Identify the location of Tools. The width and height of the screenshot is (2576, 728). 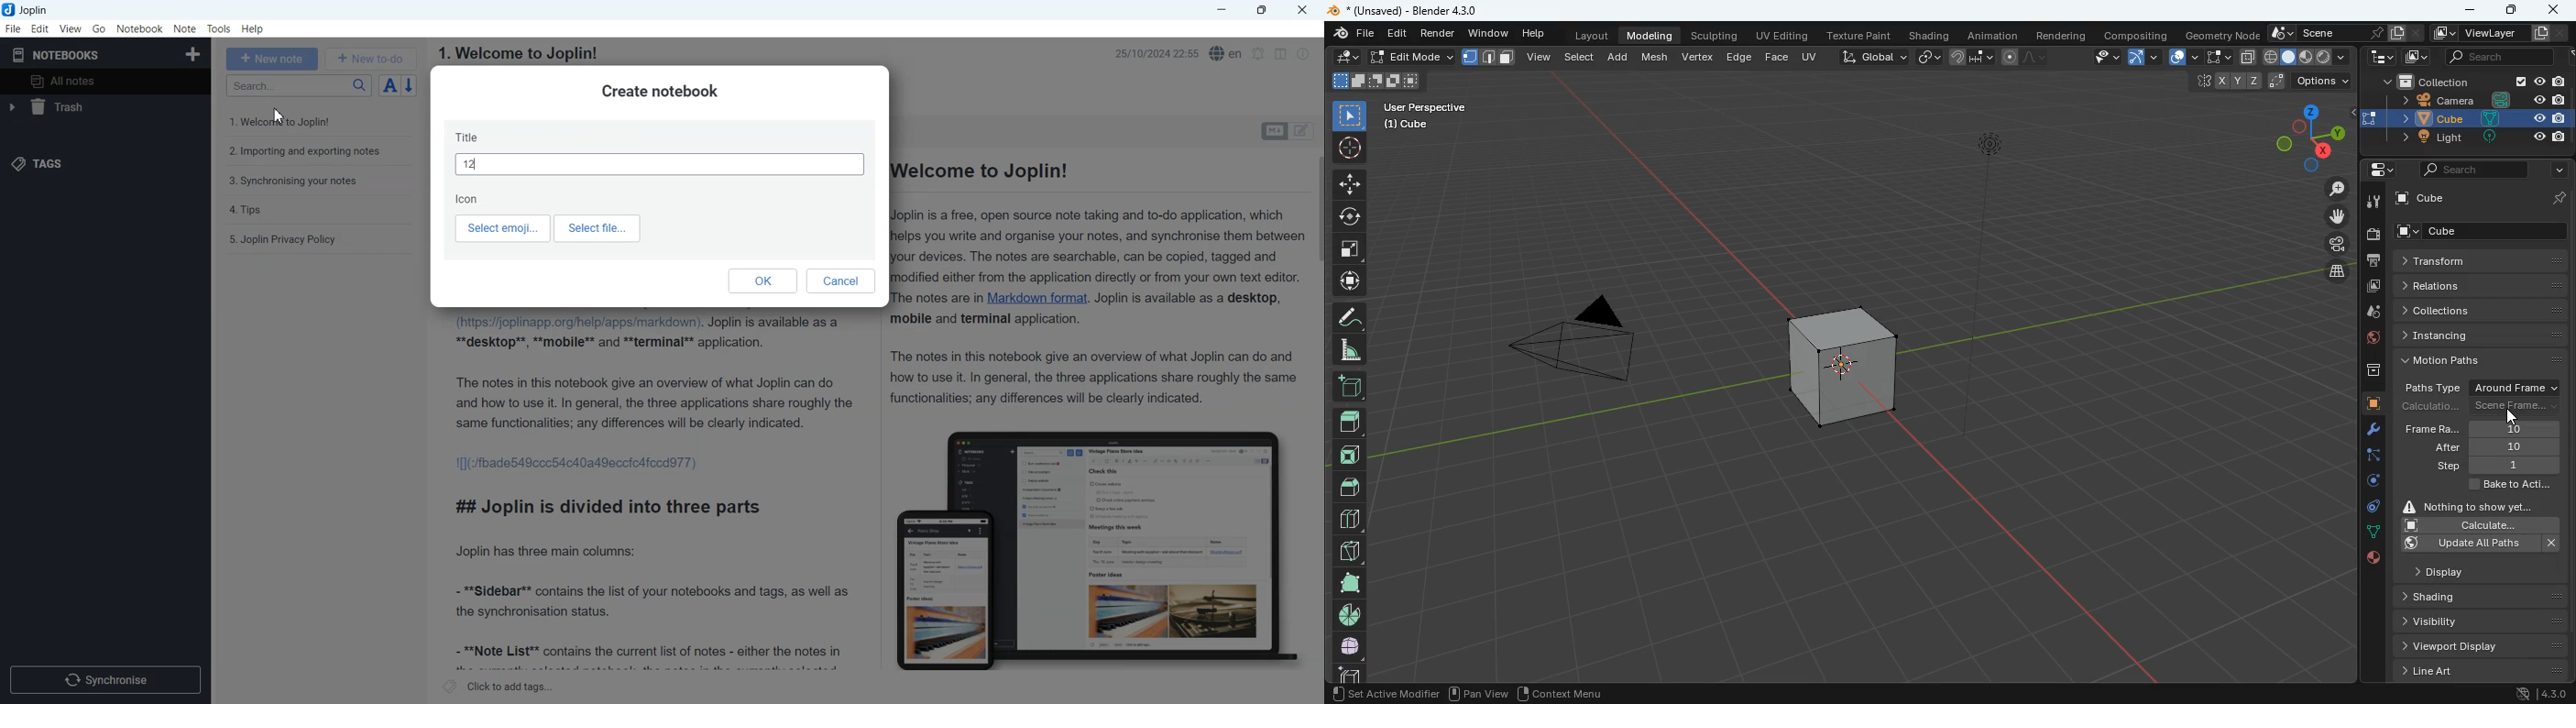
(219, 29).